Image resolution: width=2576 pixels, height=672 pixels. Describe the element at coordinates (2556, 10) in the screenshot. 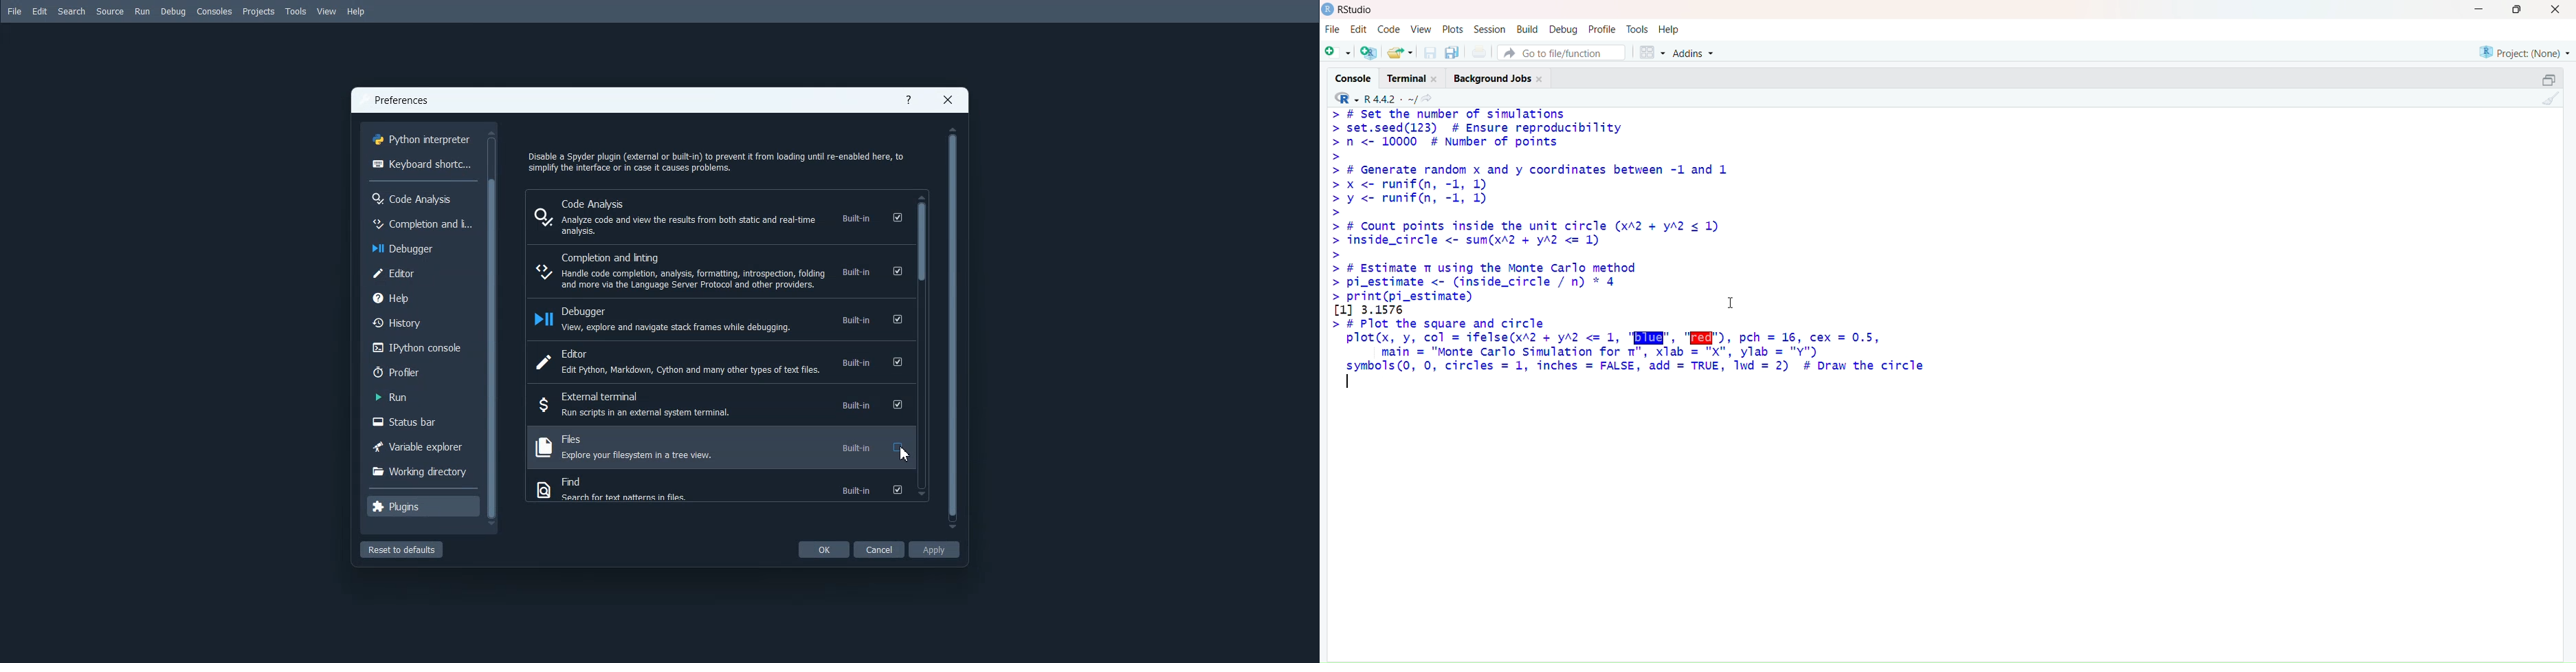

I see `Close` at that location.